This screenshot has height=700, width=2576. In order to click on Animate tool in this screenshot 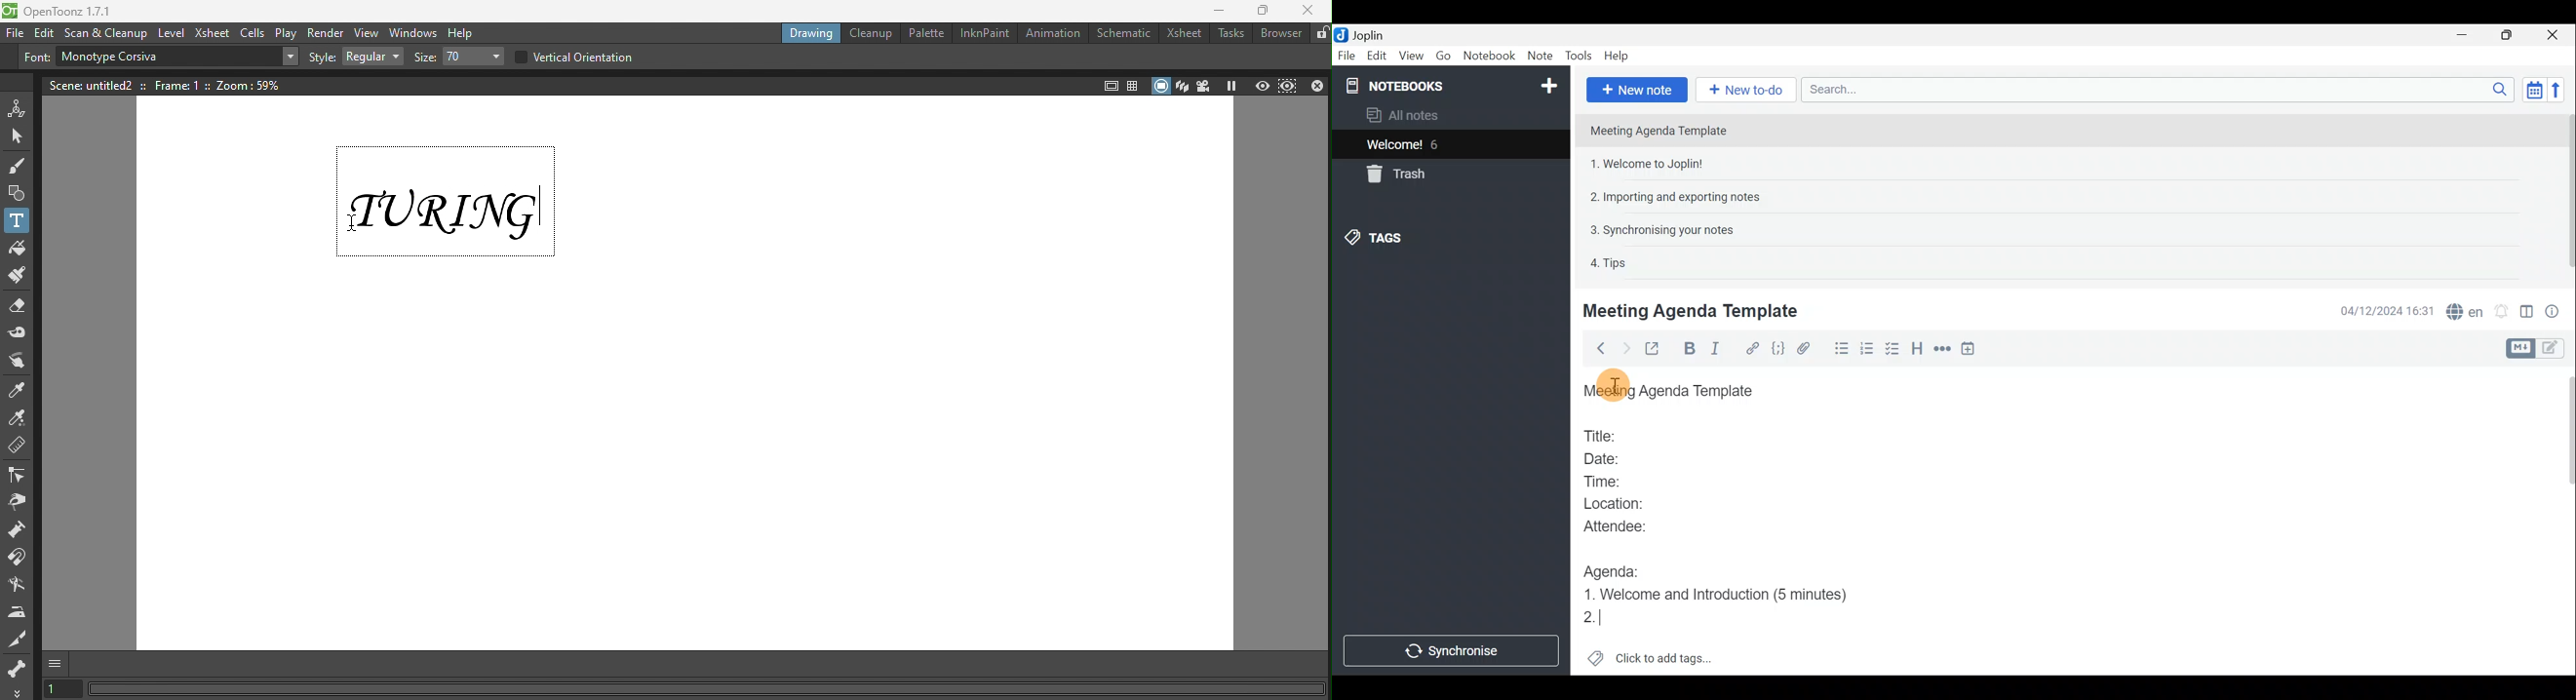, I will do `click(18, 108)`.